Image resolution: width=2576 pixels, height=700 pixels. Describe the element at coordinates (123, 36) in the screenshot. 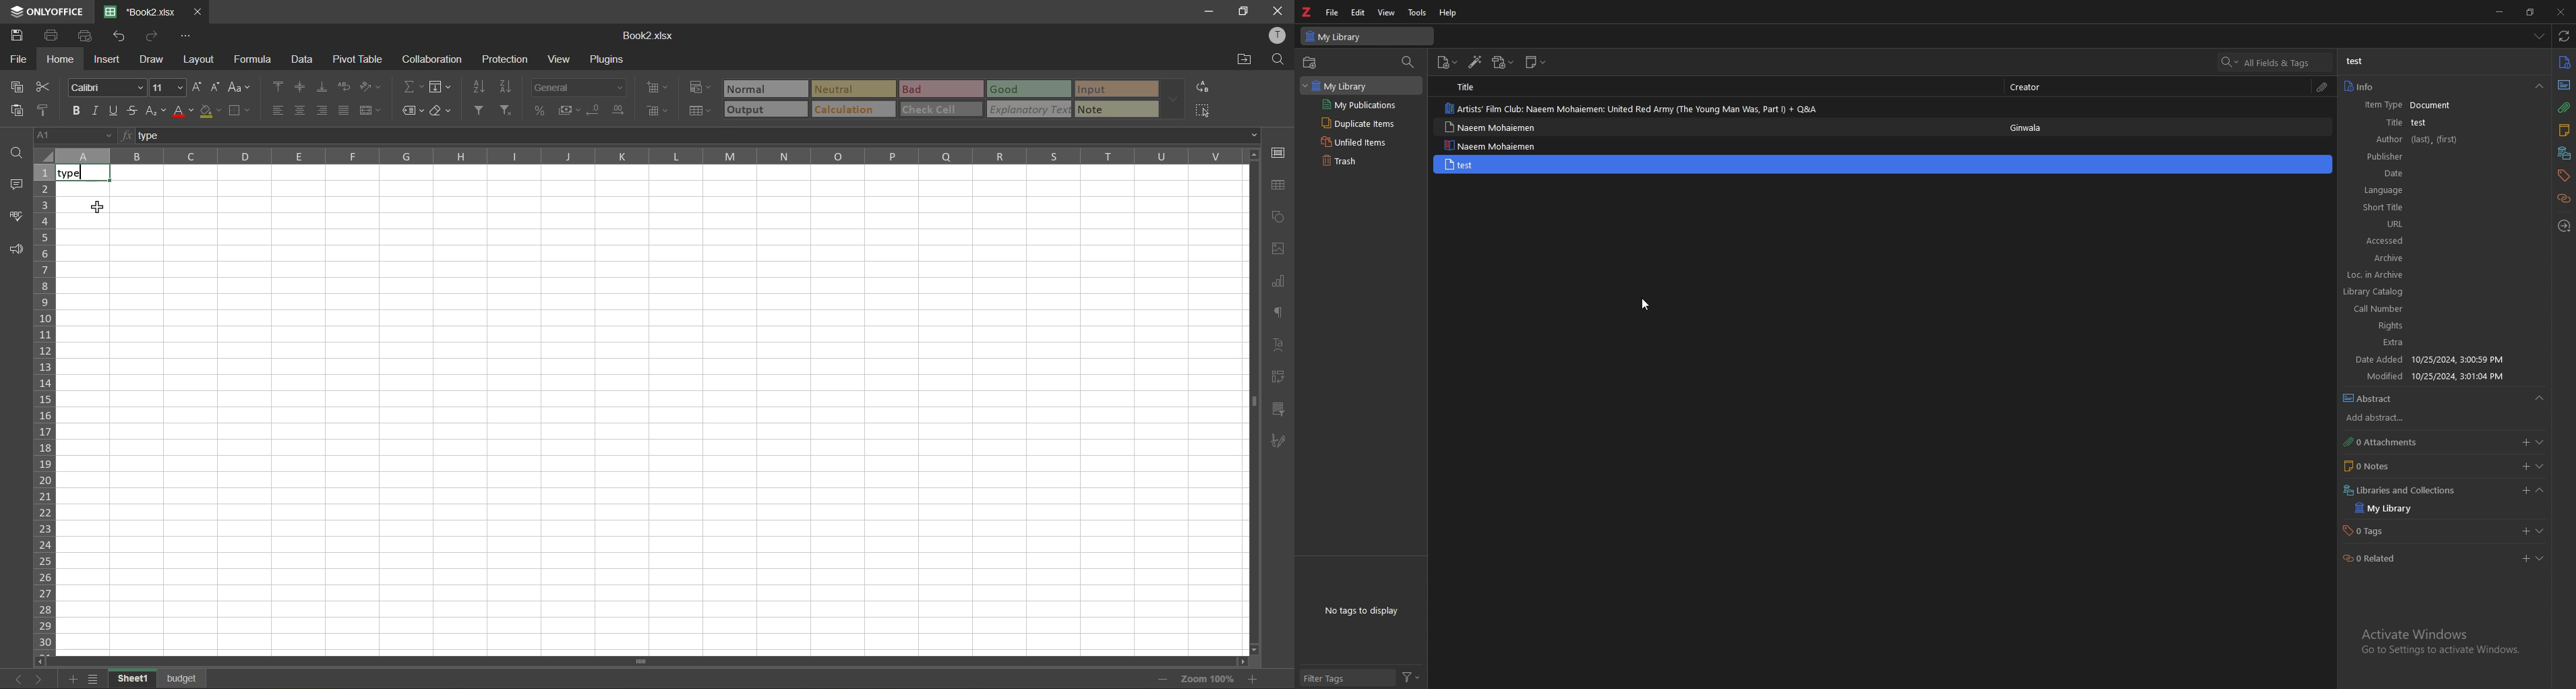

I see `undo` at that location.